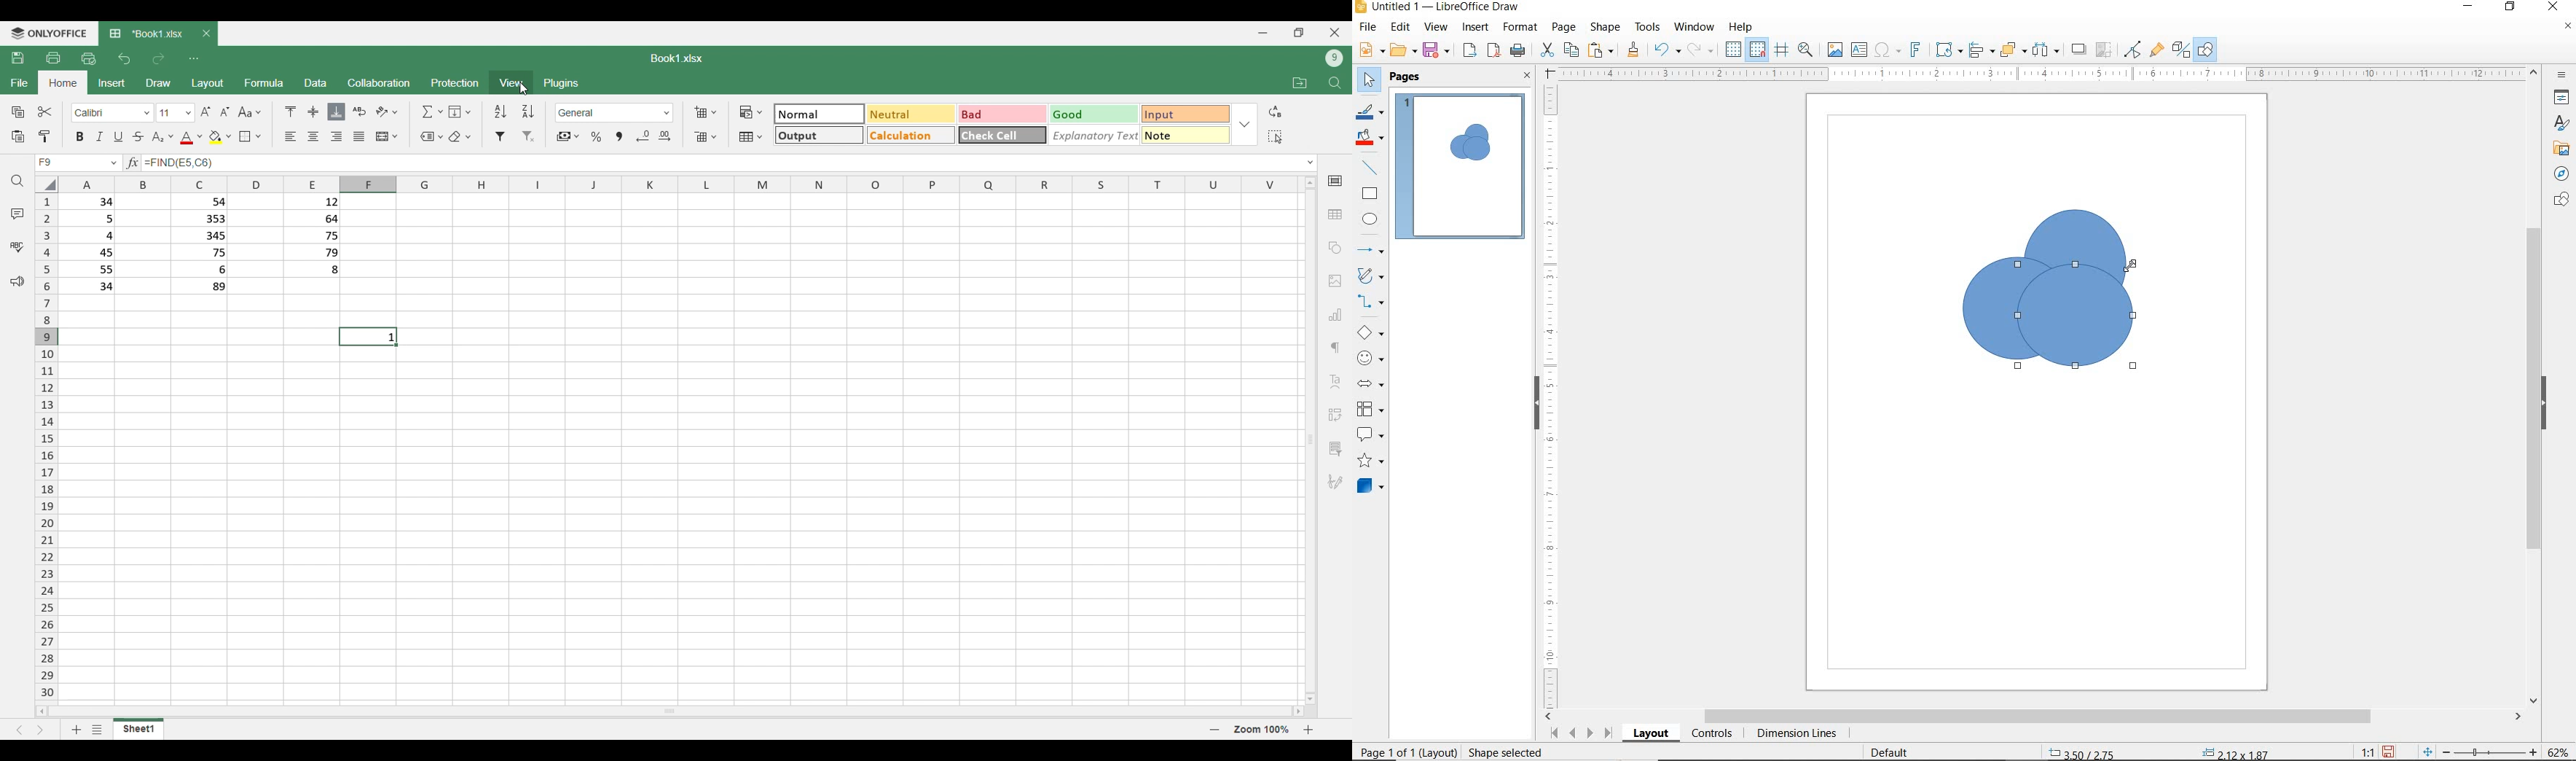 The width and height of the screenshot is (2576, 784). What do you see at coordinates (1436, 28) in the screenshot?
I see `VIEW` at bounding box center [1436, 28].